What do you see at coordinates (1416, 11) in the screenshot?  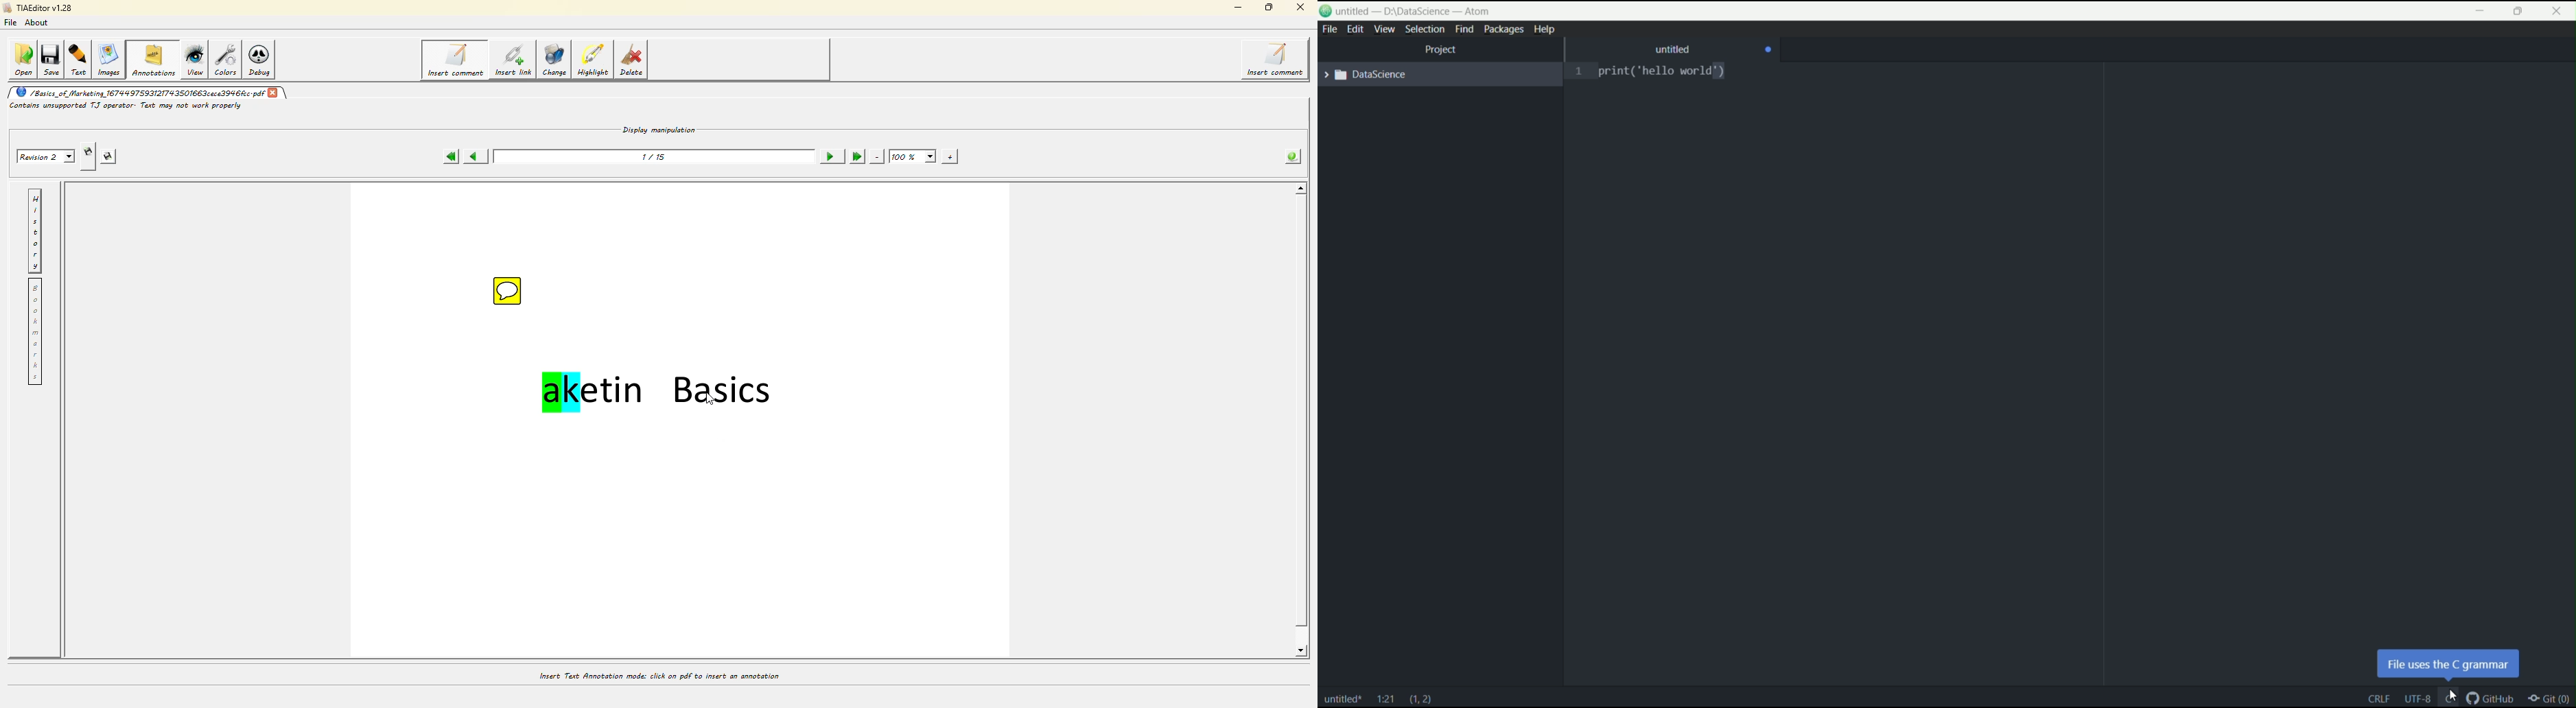 I see `untitled D:\Datascience -atom` at bounding box center [1416, 11].